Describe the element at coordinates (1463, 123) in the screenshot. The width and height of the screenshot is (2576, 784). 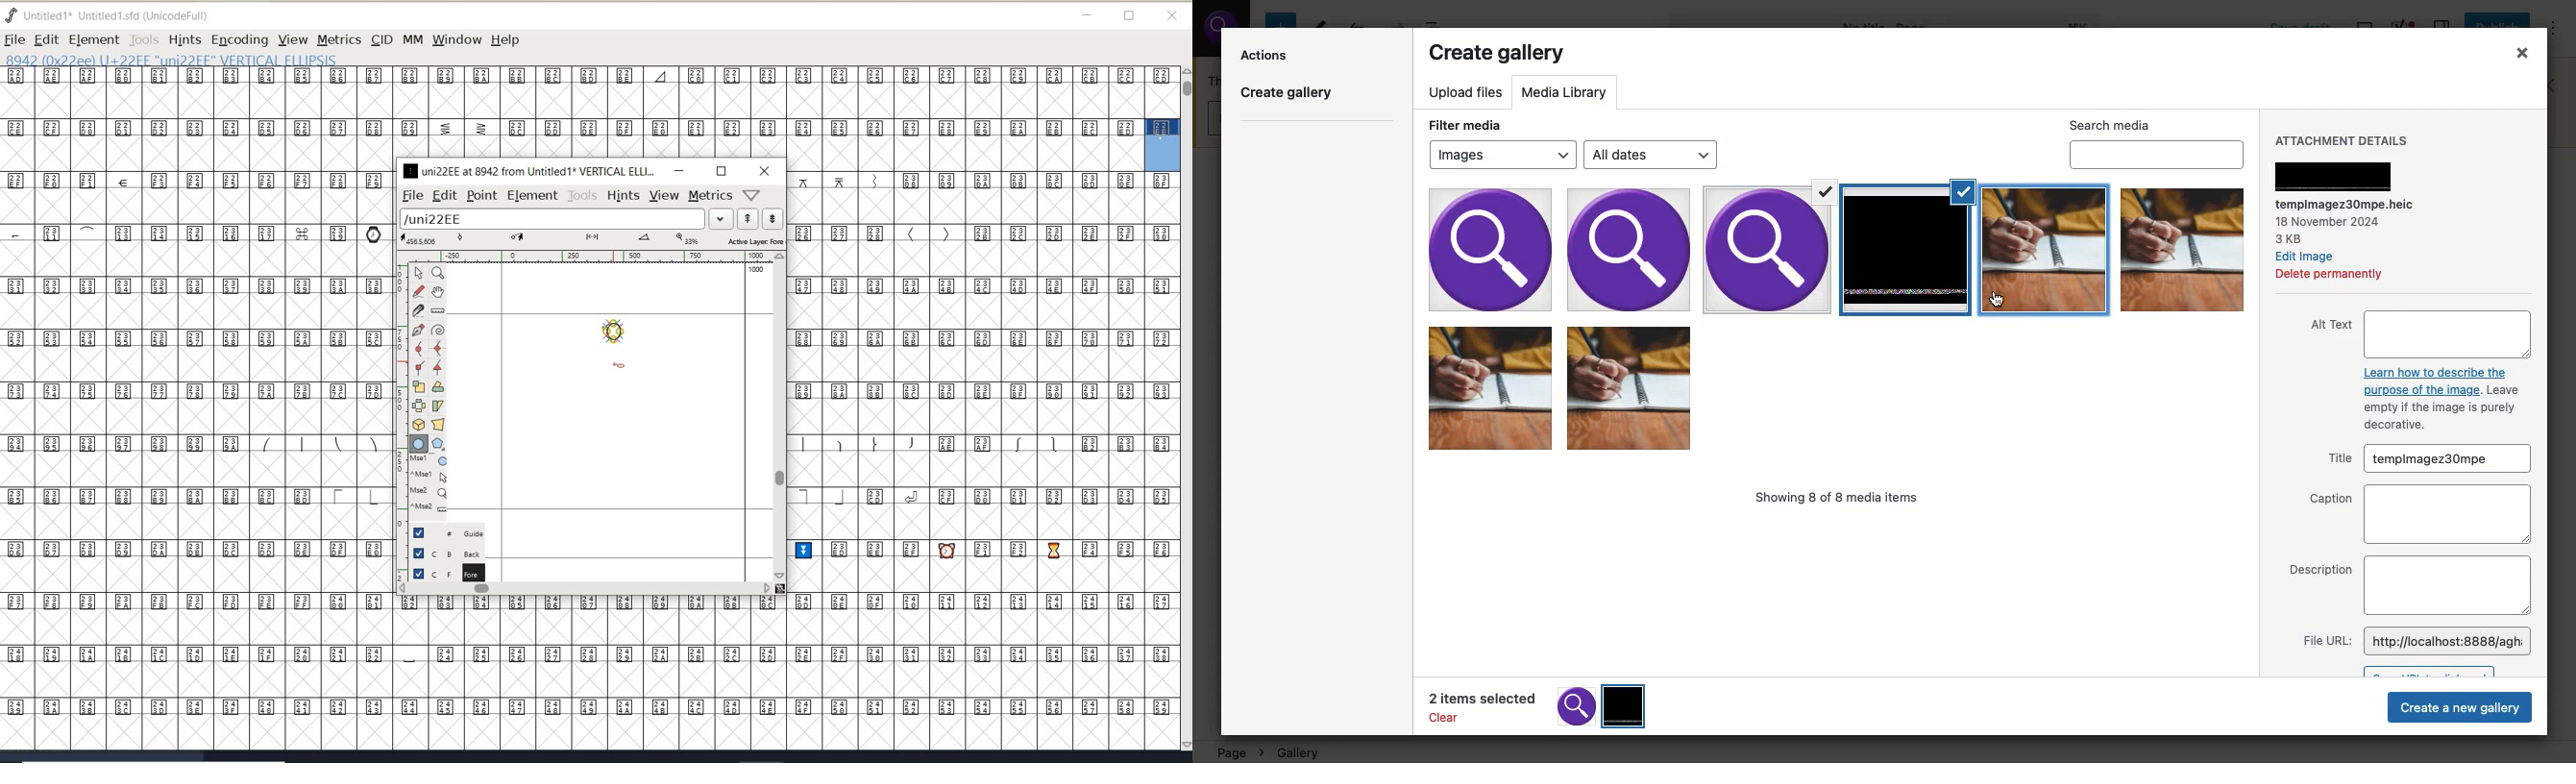
I see `Filter media ` at that location.